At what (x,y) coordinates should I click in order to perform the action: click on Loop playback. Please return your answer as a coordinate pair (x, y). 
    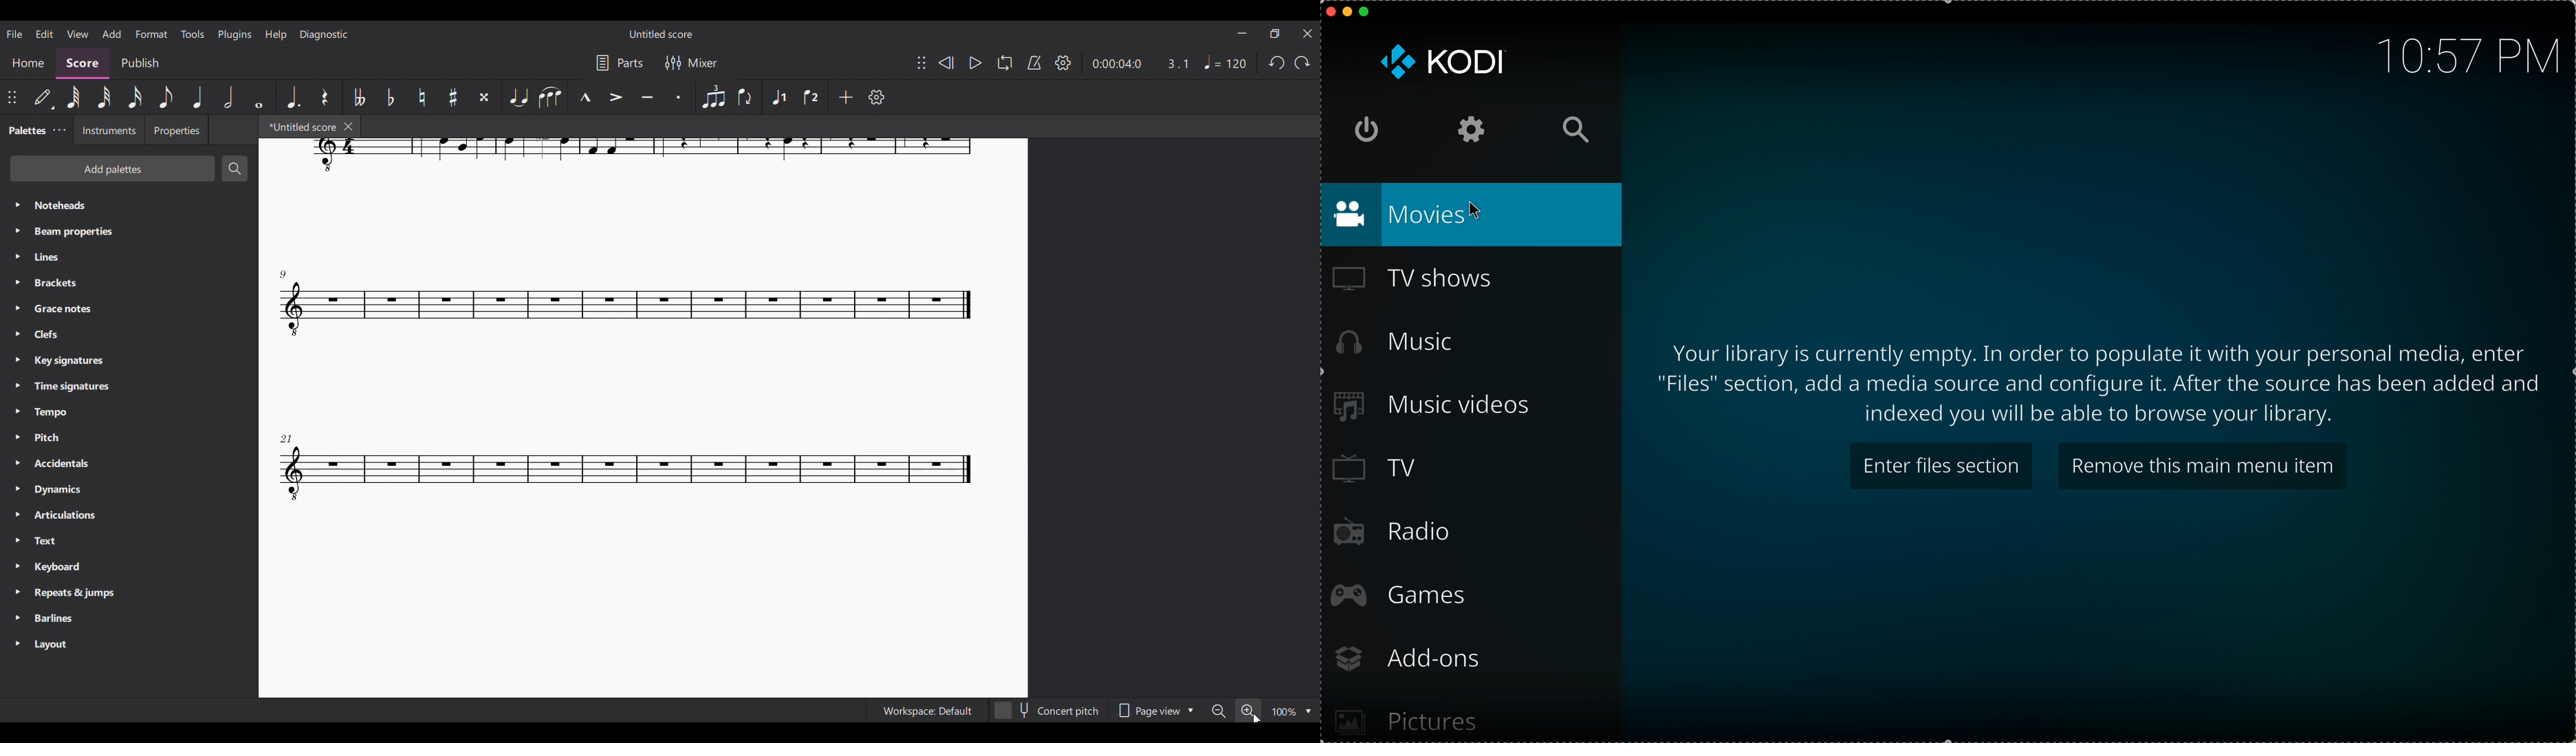
    Looking at the image, I should click on (1005, 63).